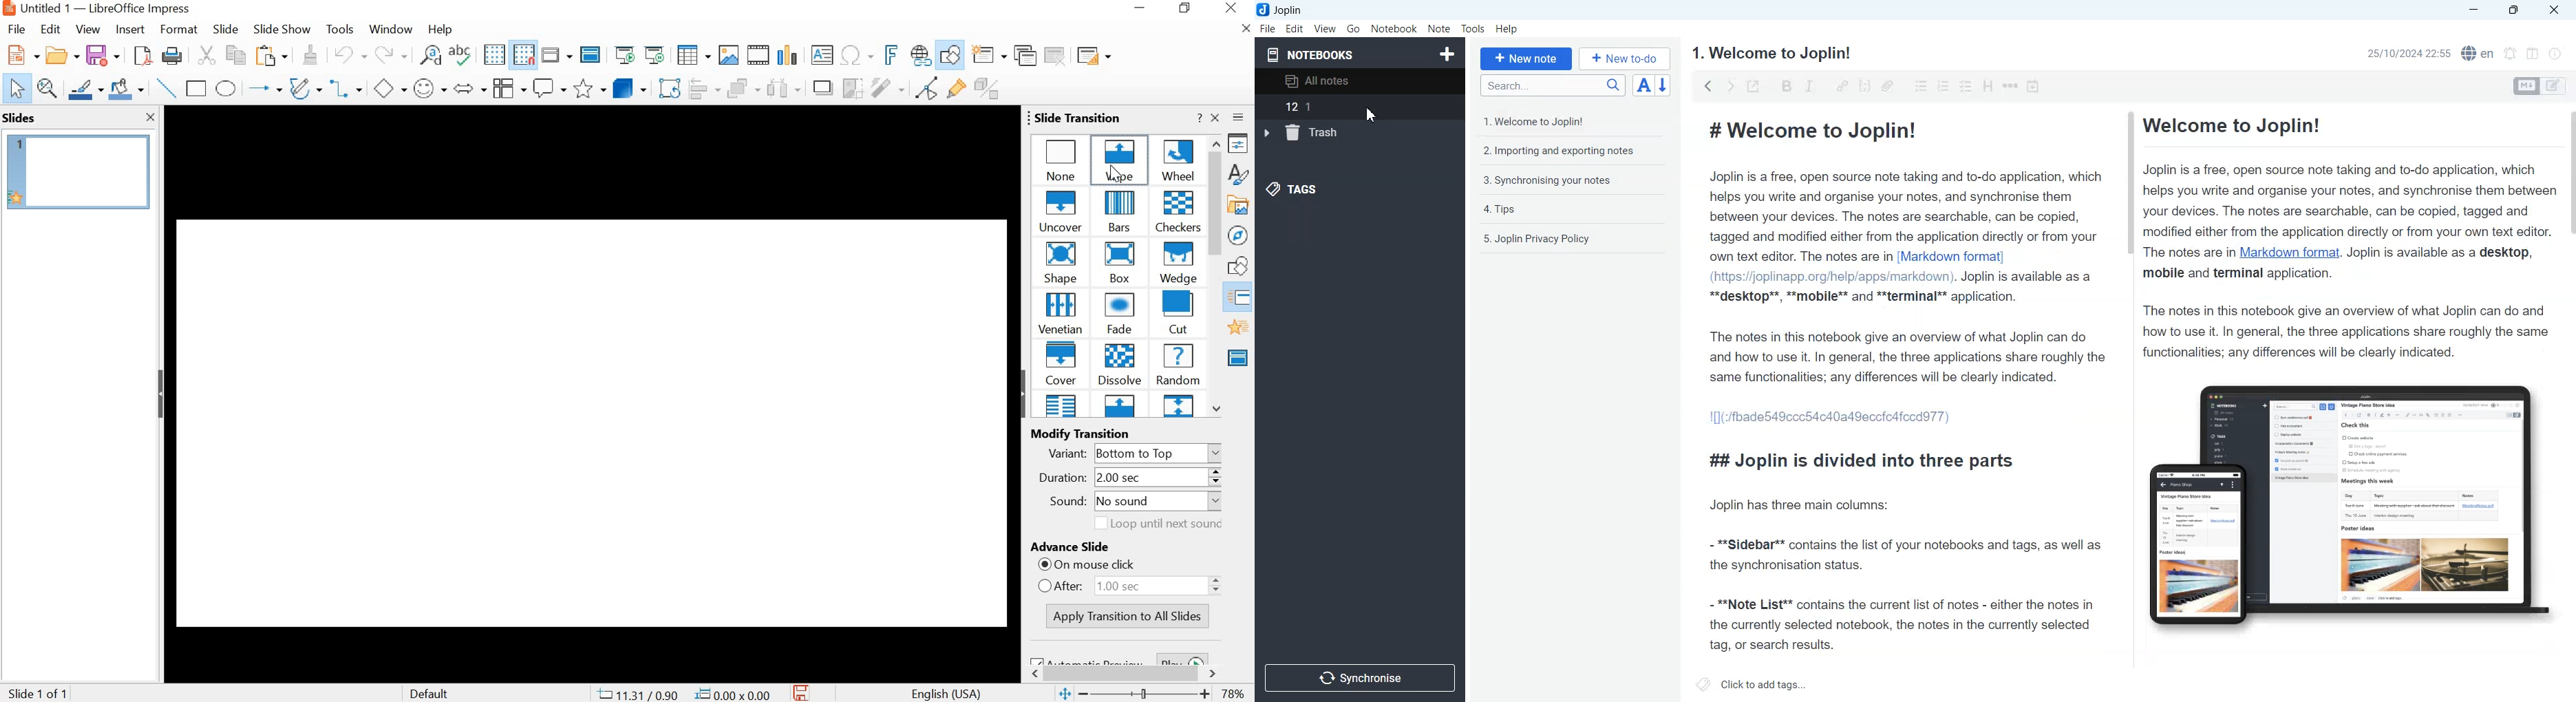 This screenshot has width=2576, height=728. What do you see at coordinates (130, 31) in the screenshot?
I see `INSERT` at bounding box center [130, 31].